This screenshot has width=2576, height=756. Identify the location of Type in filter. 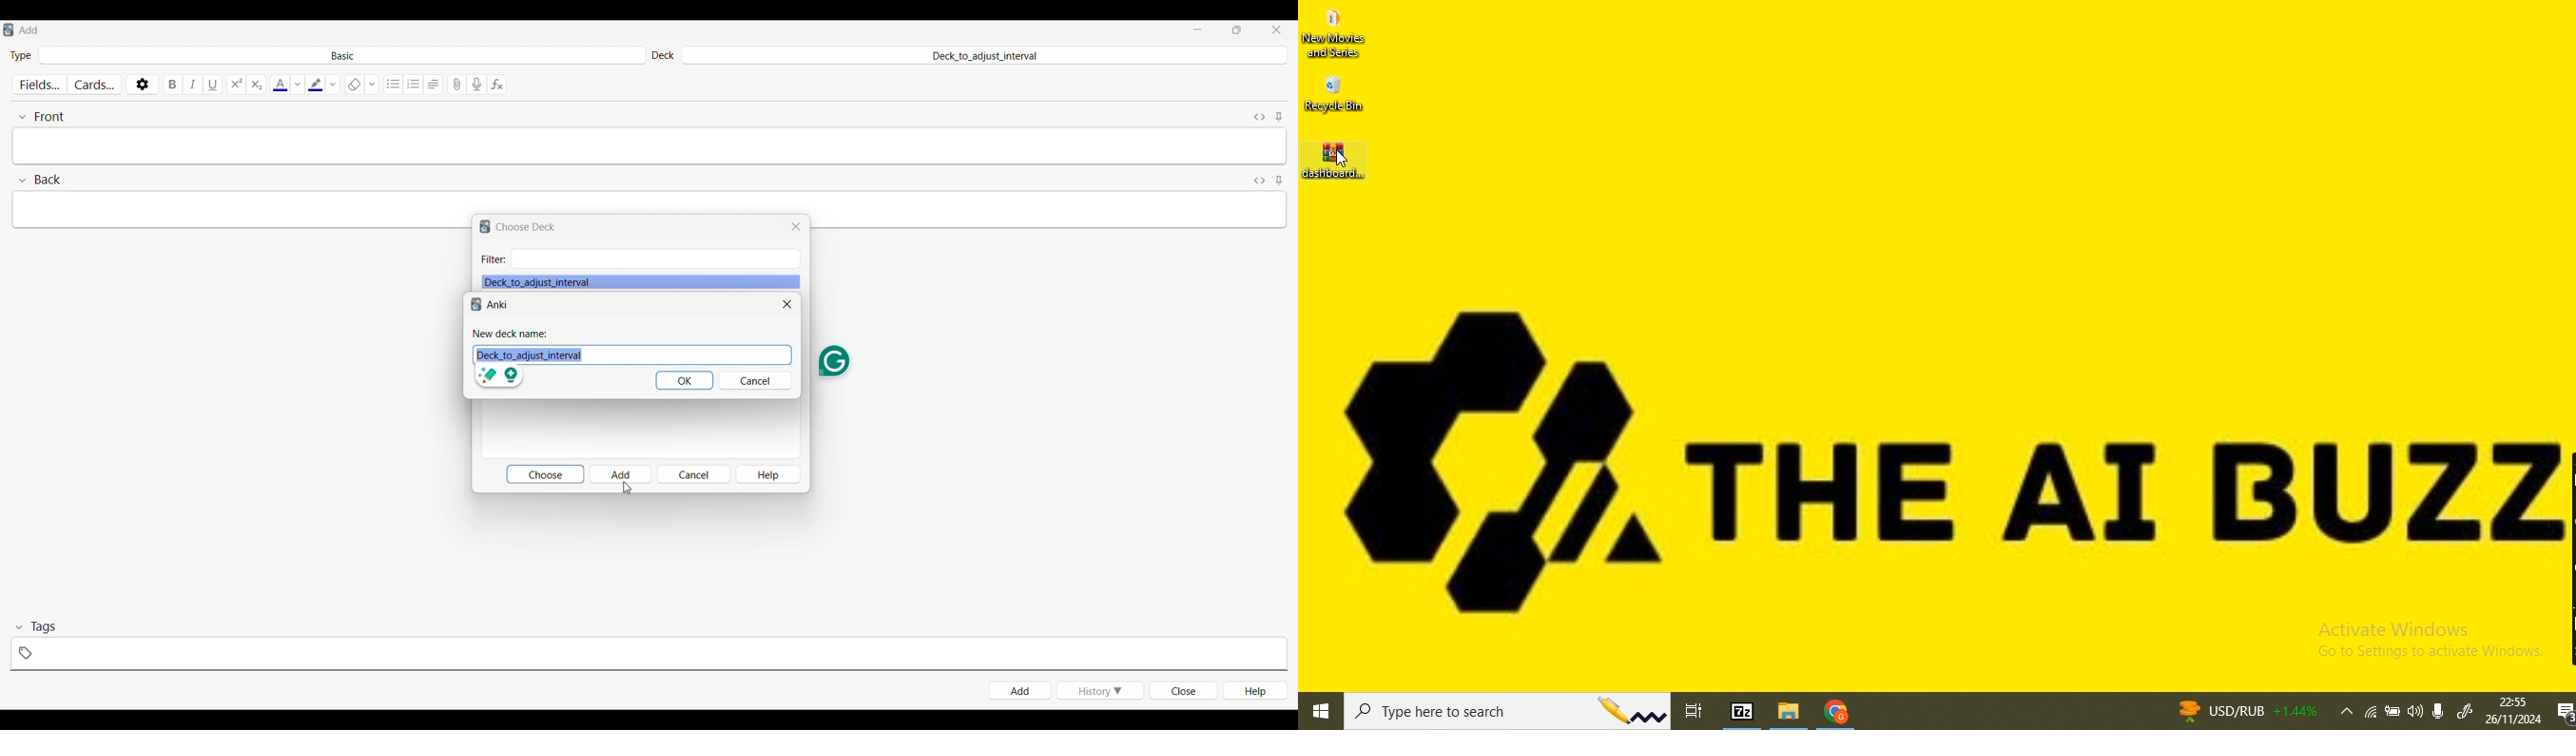
(655, 259).